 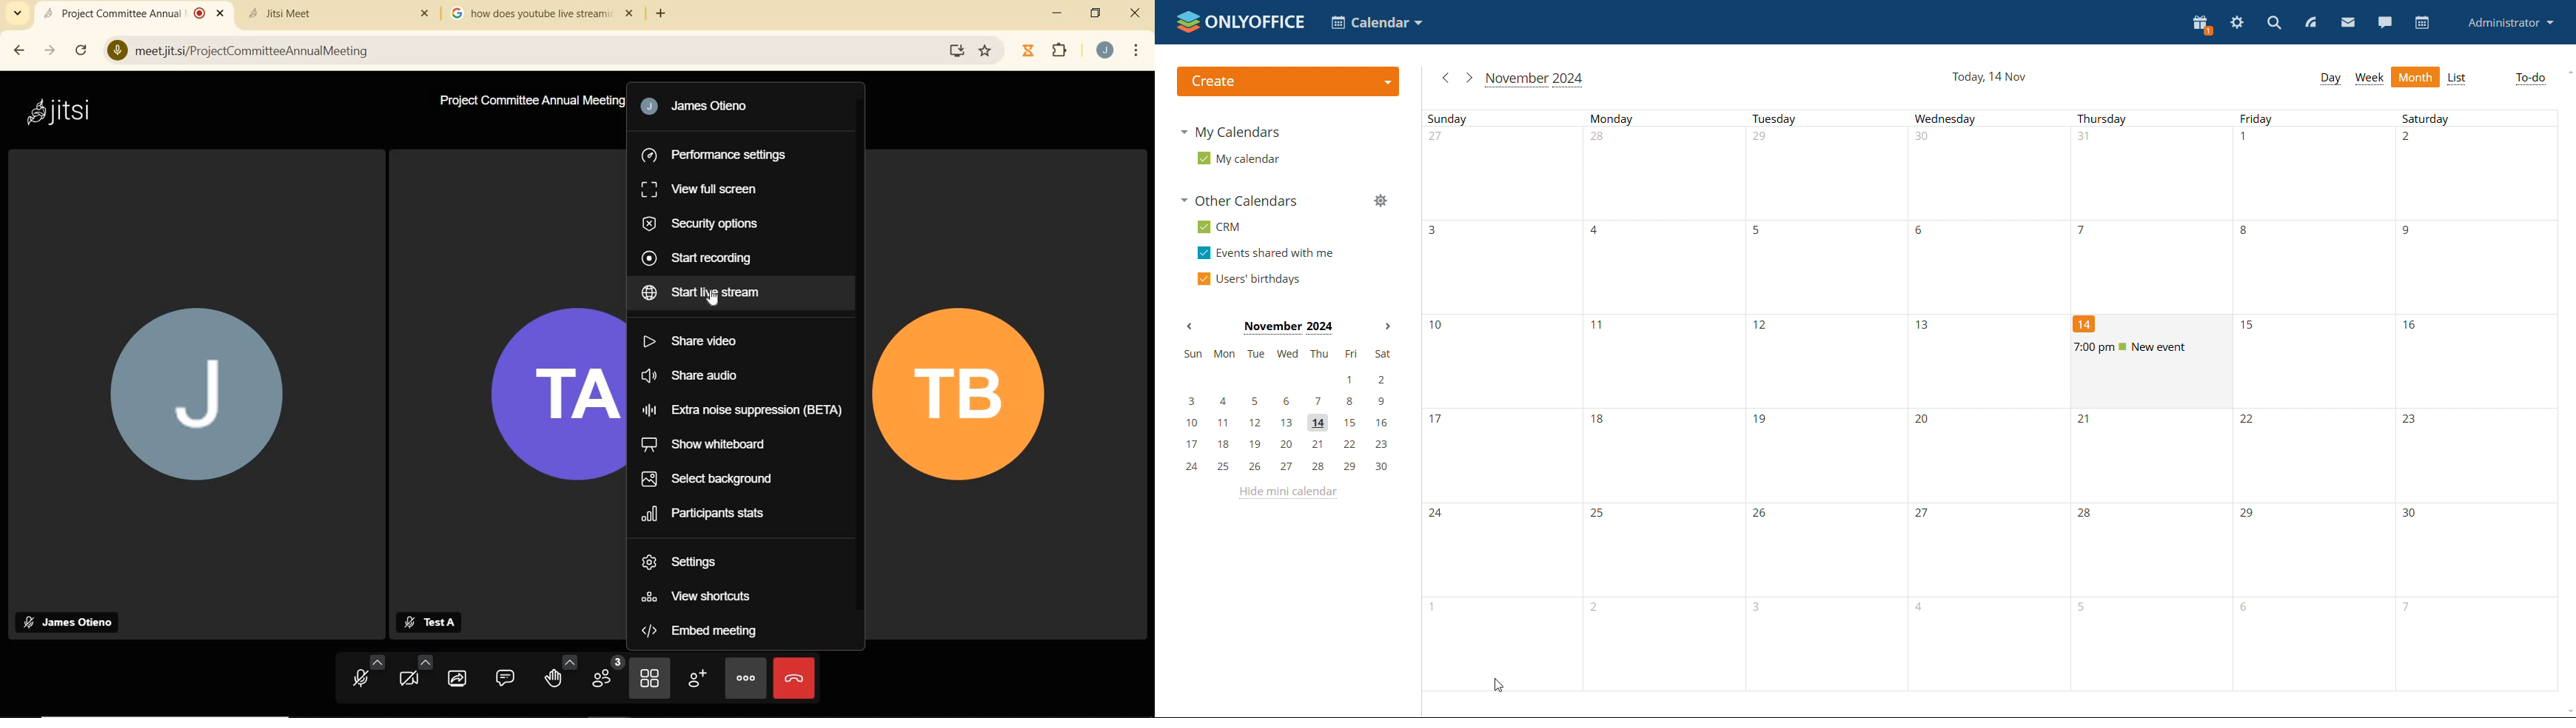 What do you see at coordinates (695, 340) in the screenshot?
I see `share video` at bounding box center [695, 340].